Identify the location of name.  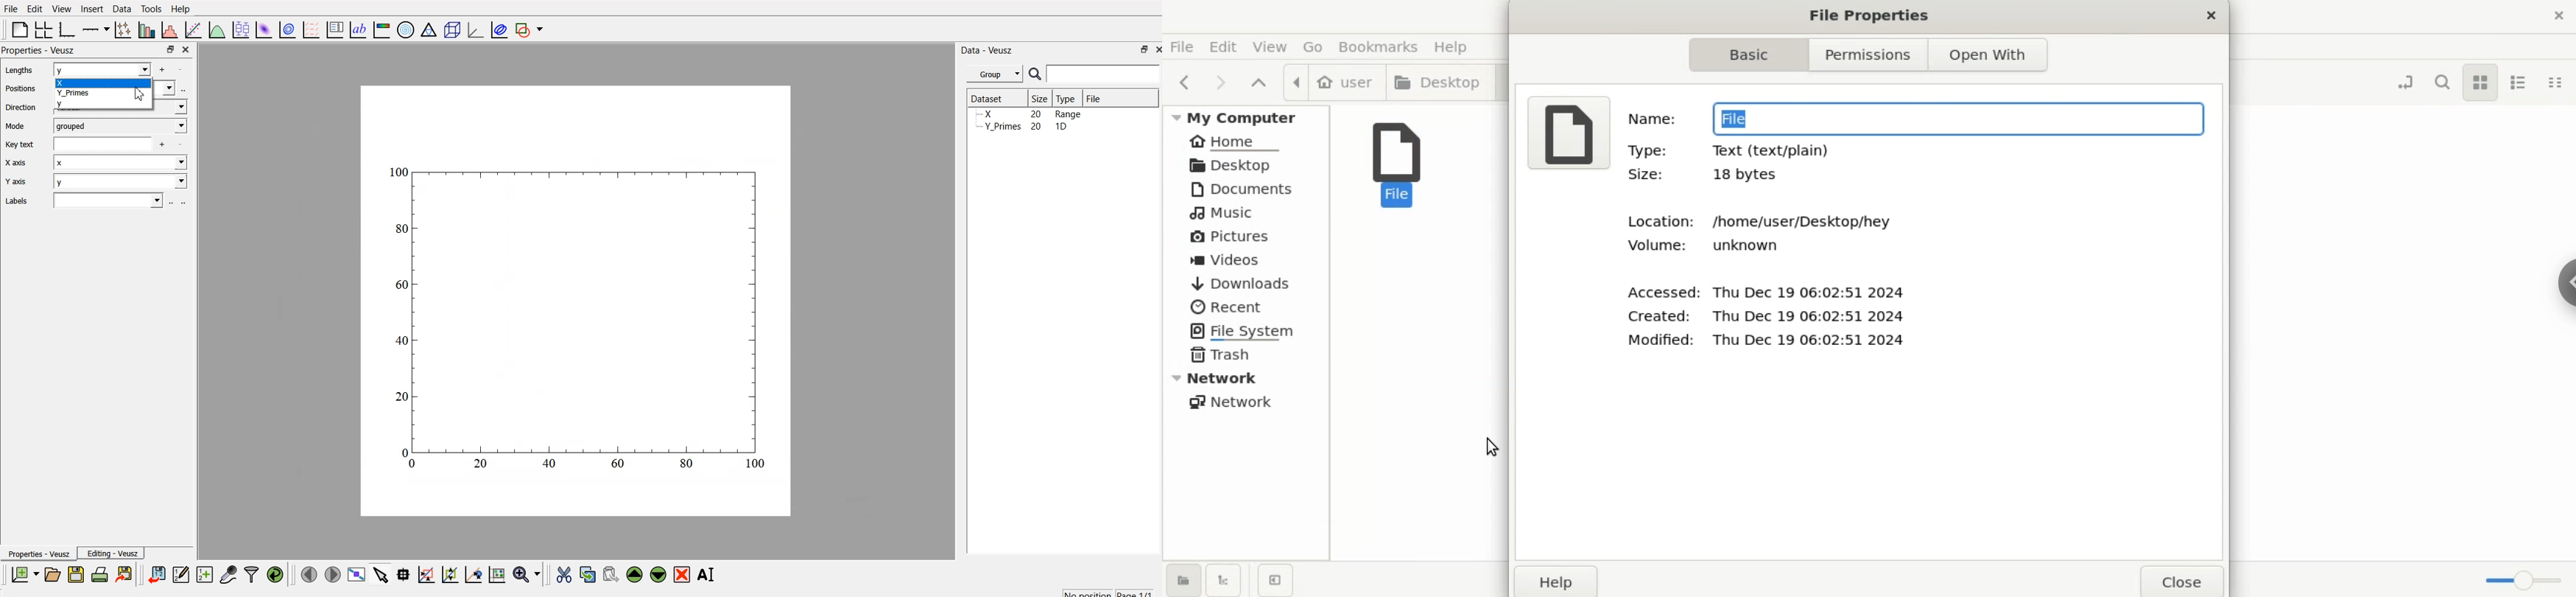
(1653, 119).